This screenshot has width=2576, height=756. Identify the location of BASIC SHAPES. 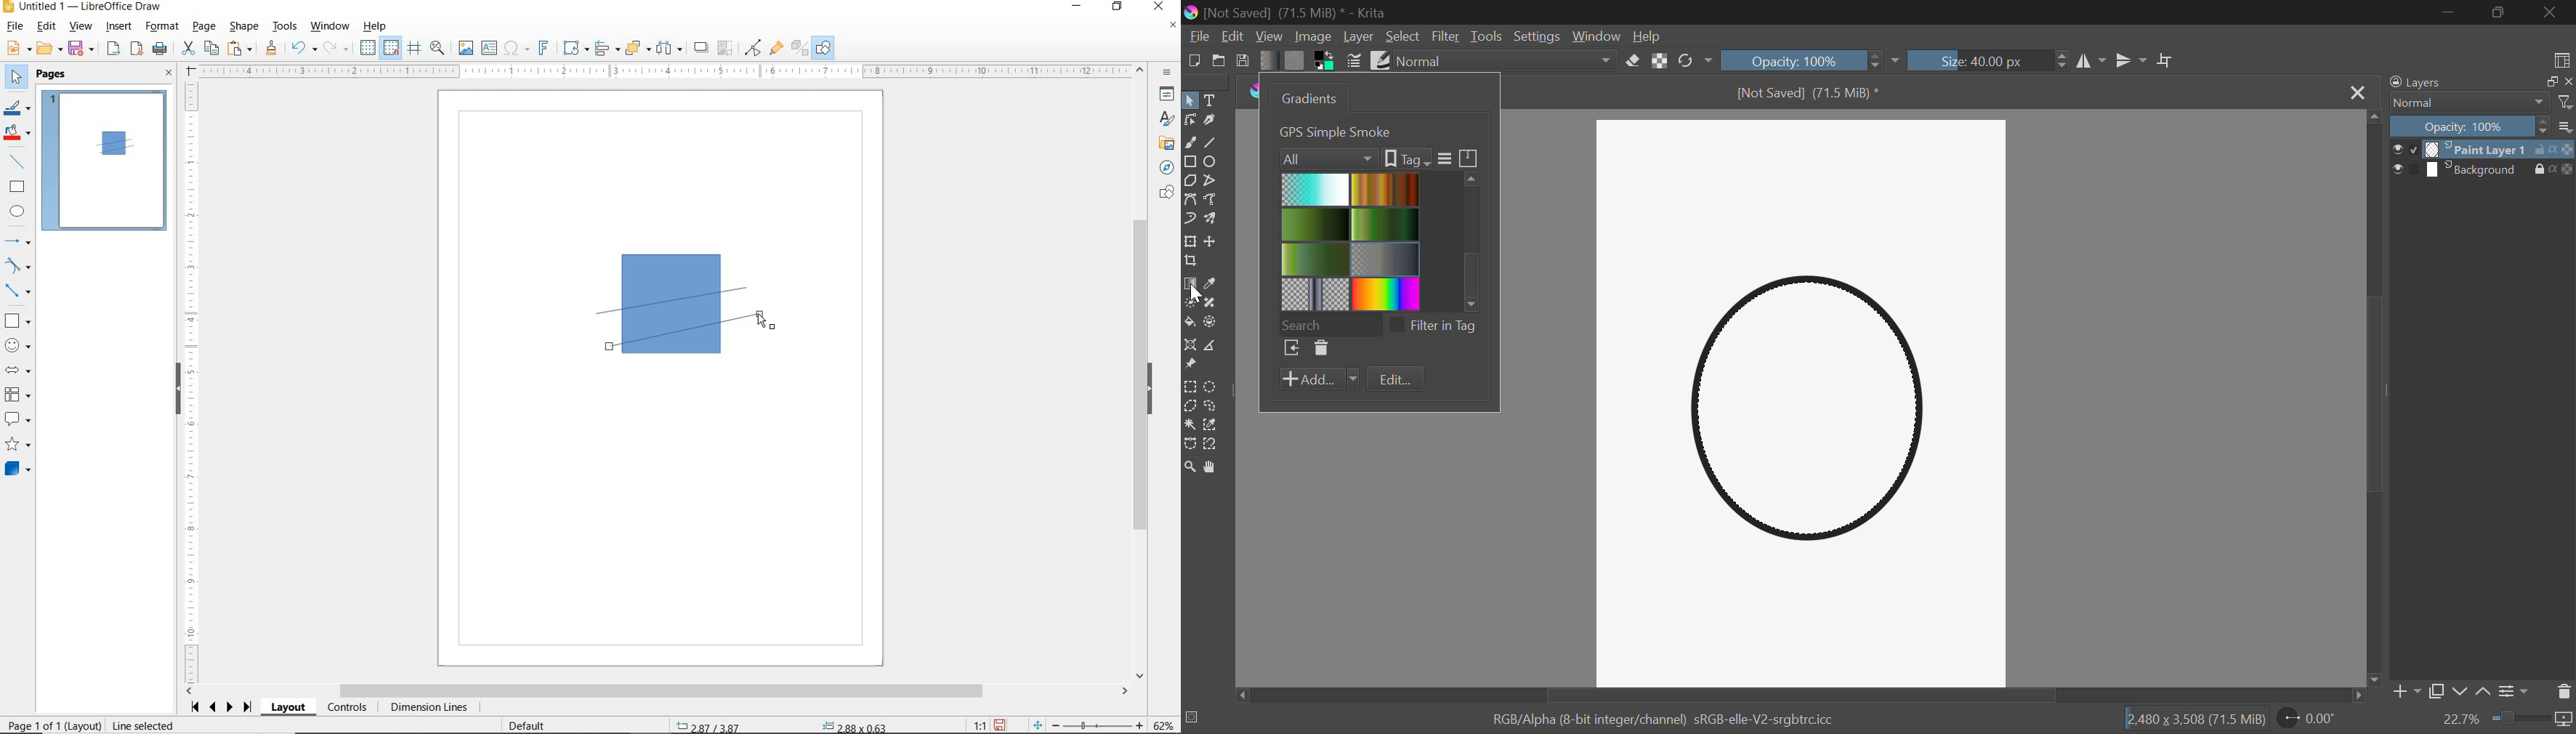
(16, 318).